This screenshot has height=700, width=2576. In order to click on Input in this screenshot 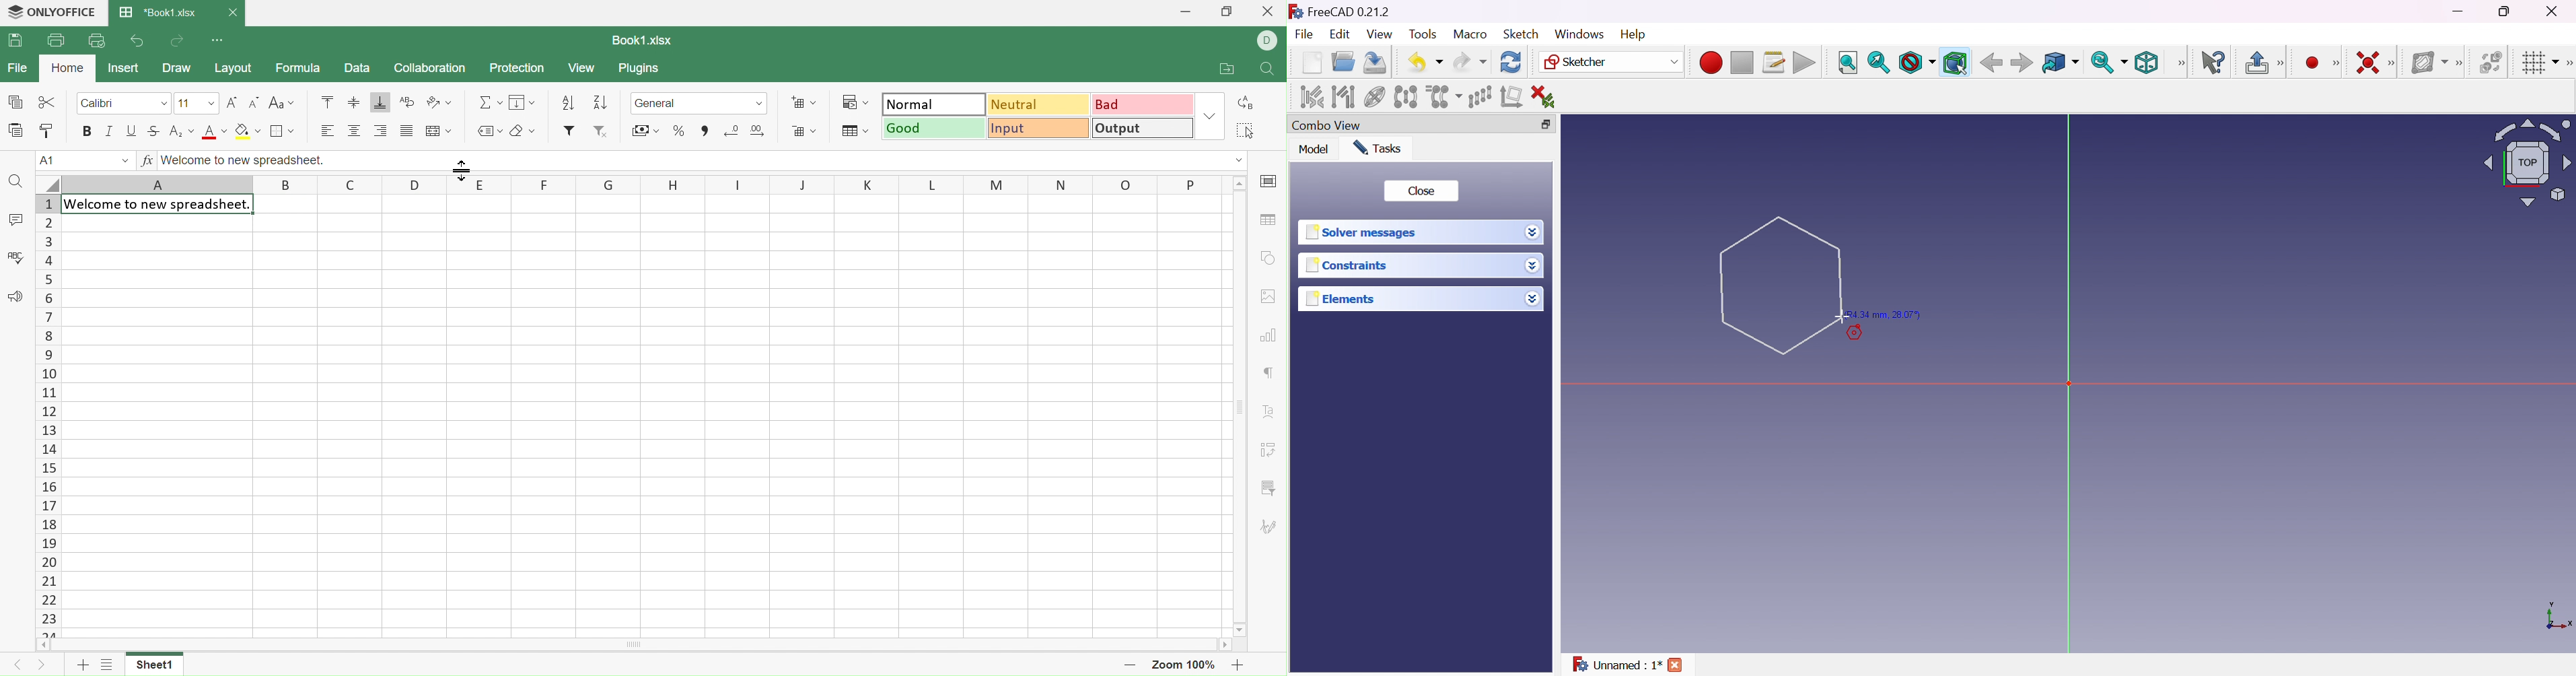, I will do `click(1040, 129)`.